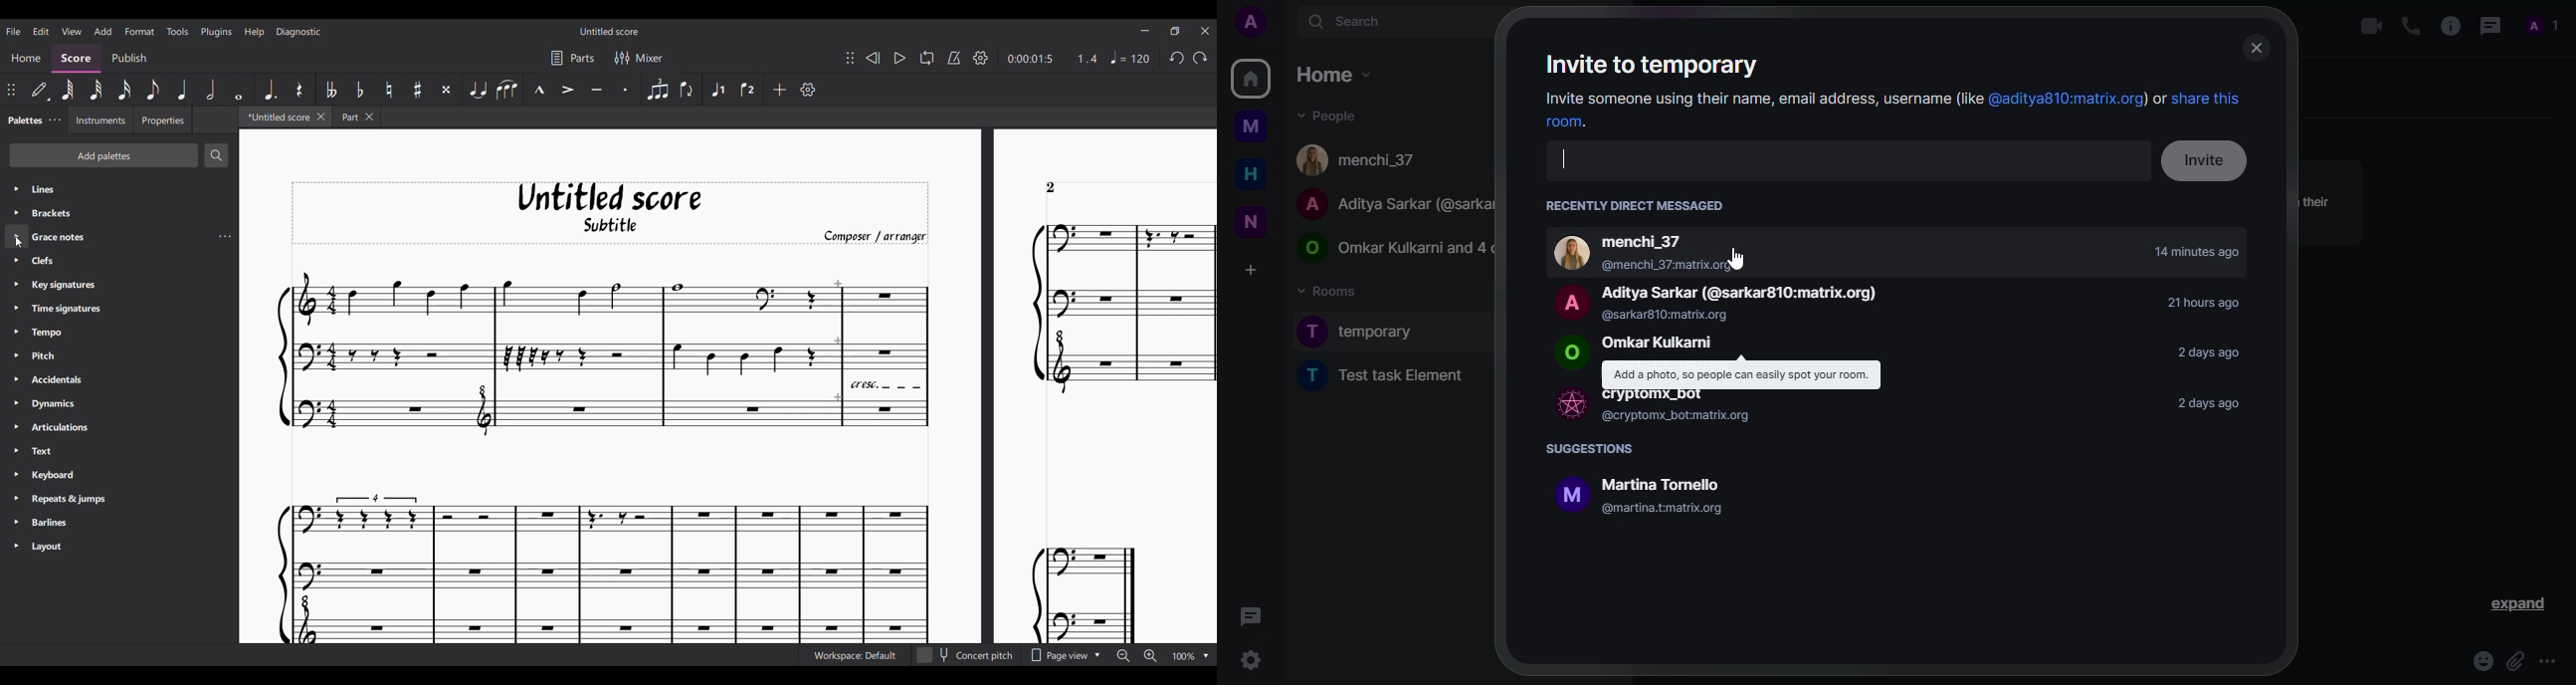 The width and height of the screenshot is (2576, 700). What do you see at coordinates (26, 60) in the screenshot?
I see `Home section` at bounding box center [26, 60].